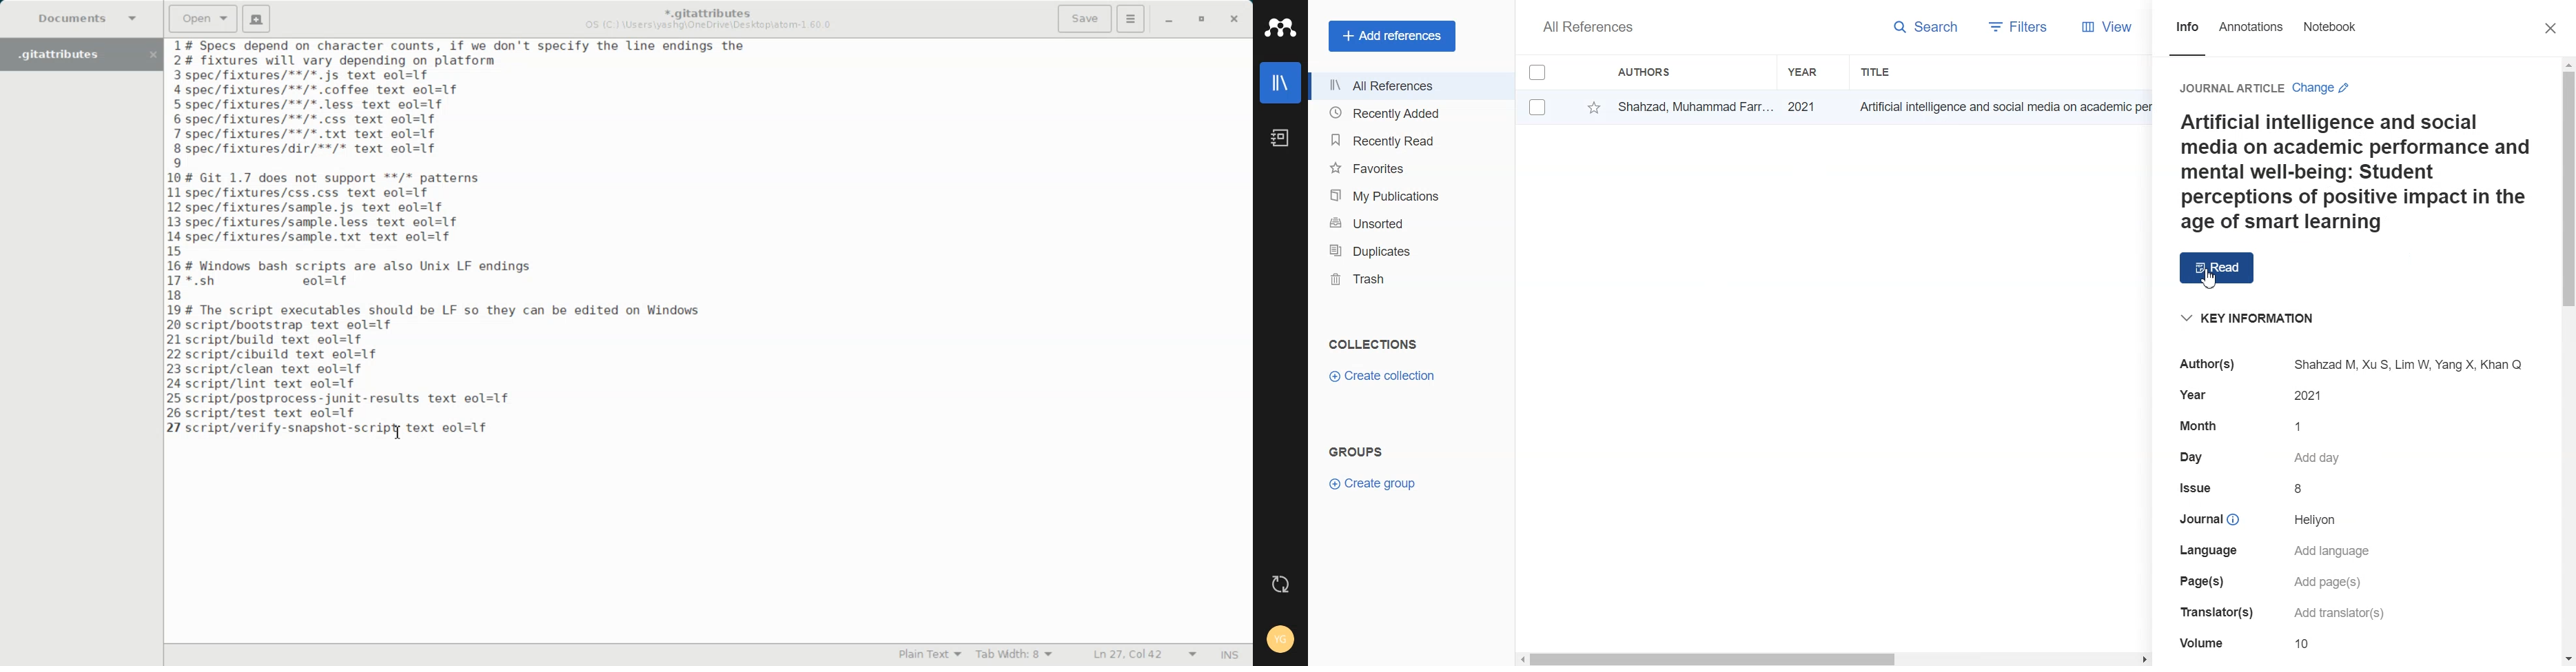 Image resolution: width=2576 pixels, height=672 pixels. Describe the element at coordinates (2209, 281) in the screenshot. I see `cursor` at that location.